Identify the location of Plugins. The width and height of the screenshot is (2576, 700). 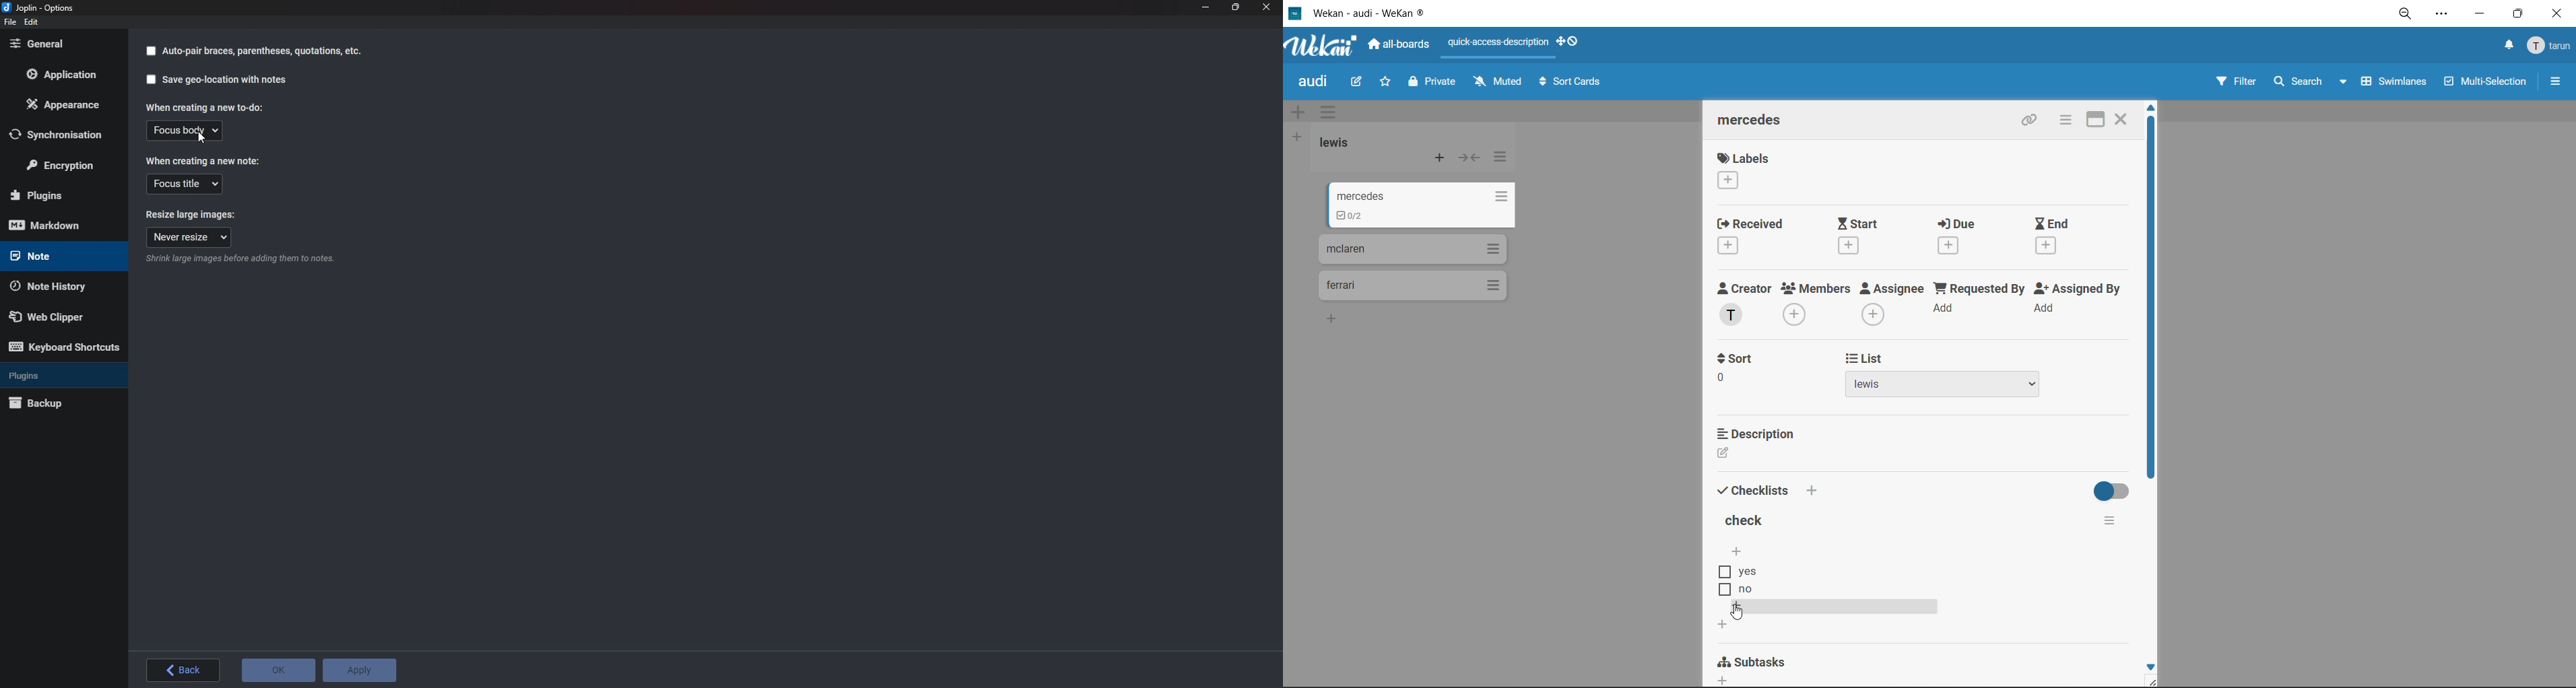
(60, 195).